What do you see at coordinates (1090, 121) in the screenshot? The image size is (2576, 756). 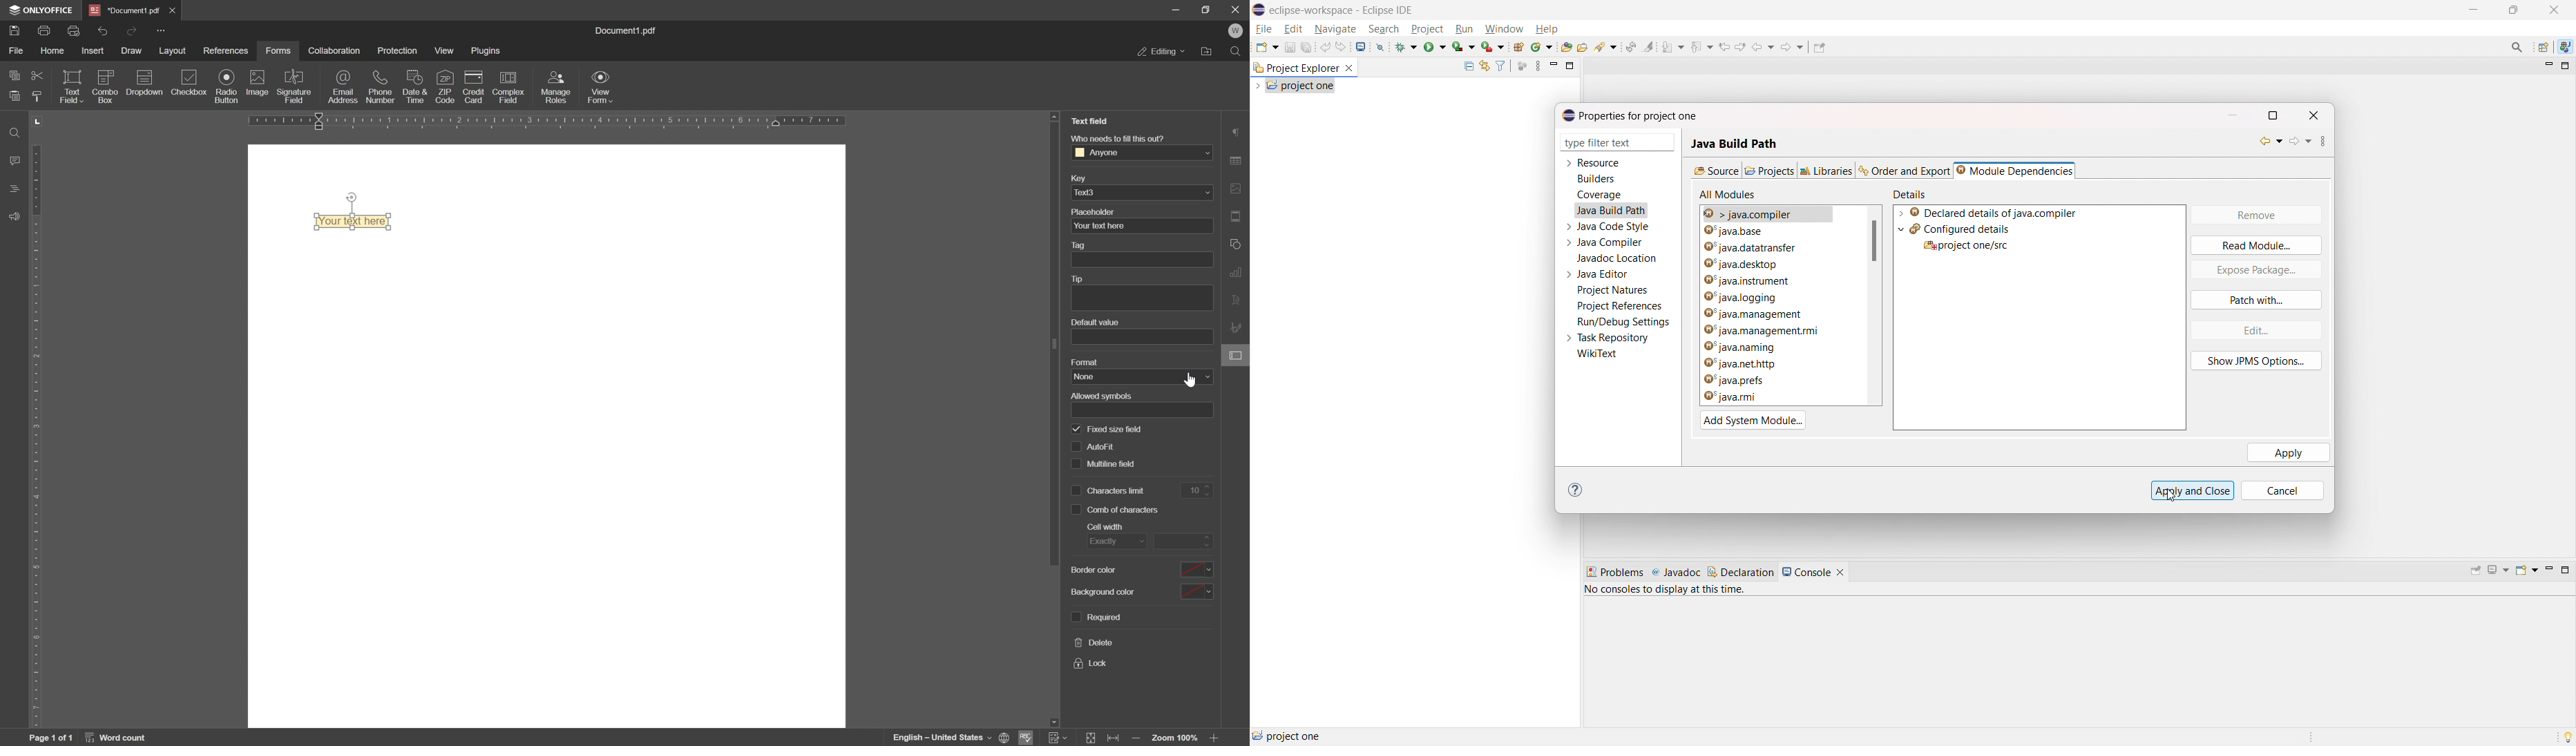 I see `text field` at bounding box center [1090, 121].